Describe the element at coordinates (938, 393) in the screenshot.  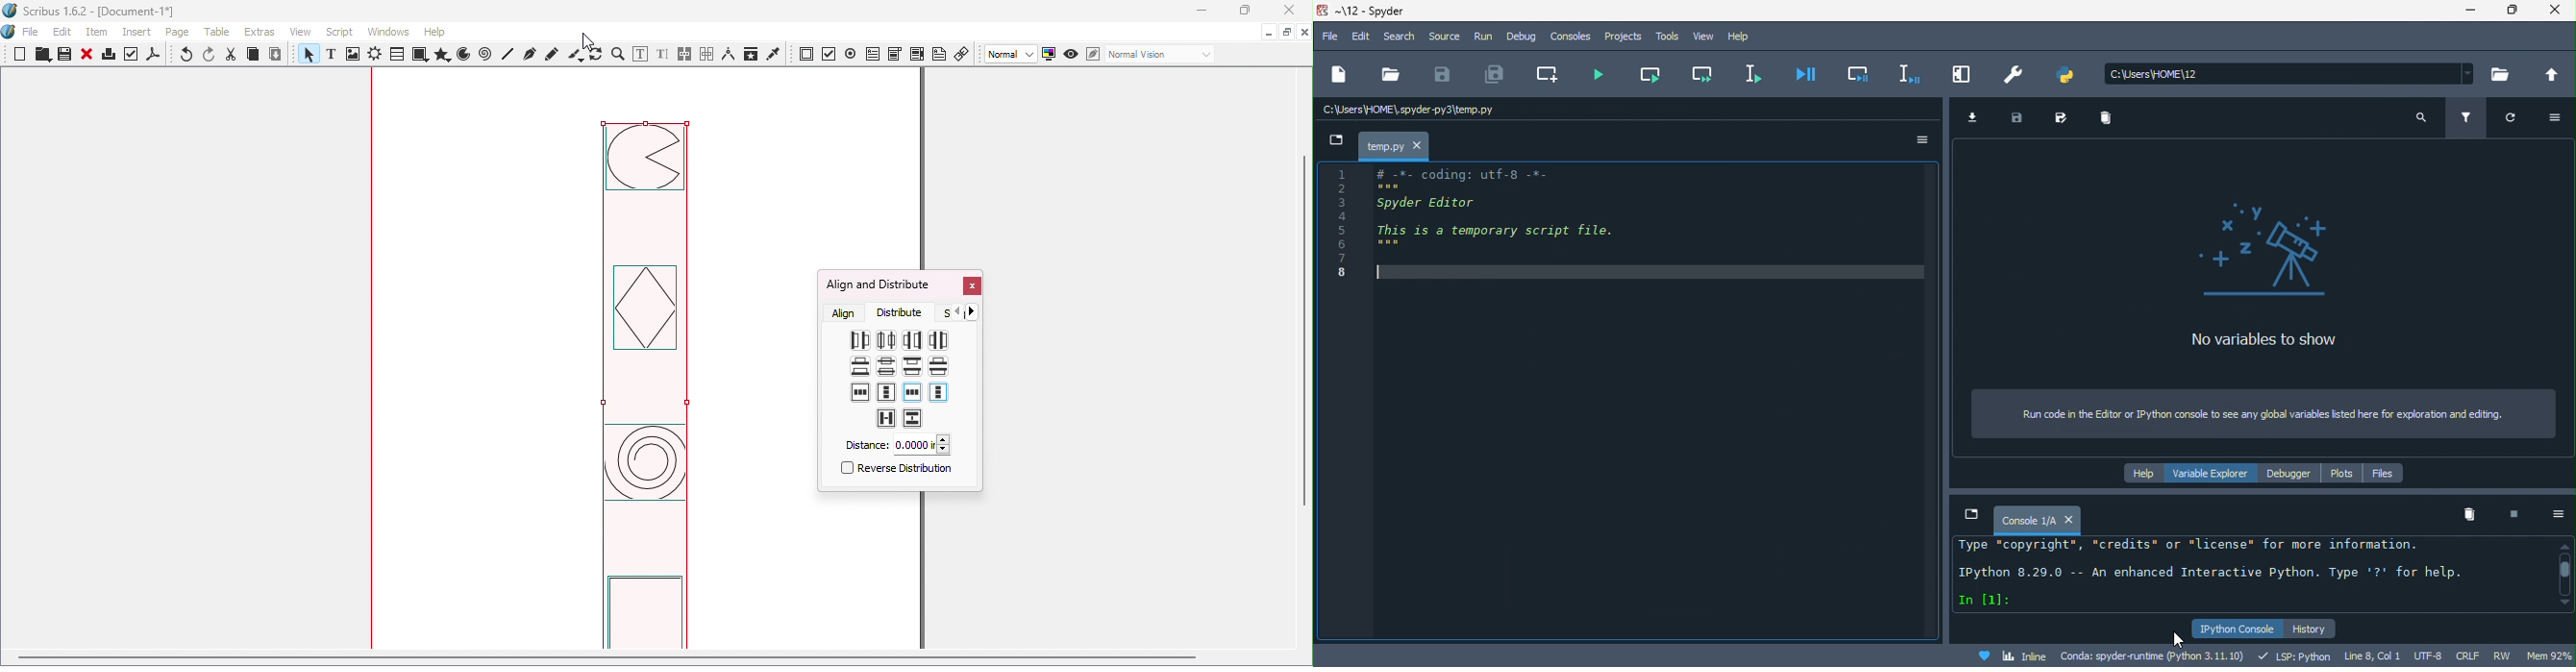
I see `Make vertical gaps between items and the top and bottom of page margins equal` at that location.